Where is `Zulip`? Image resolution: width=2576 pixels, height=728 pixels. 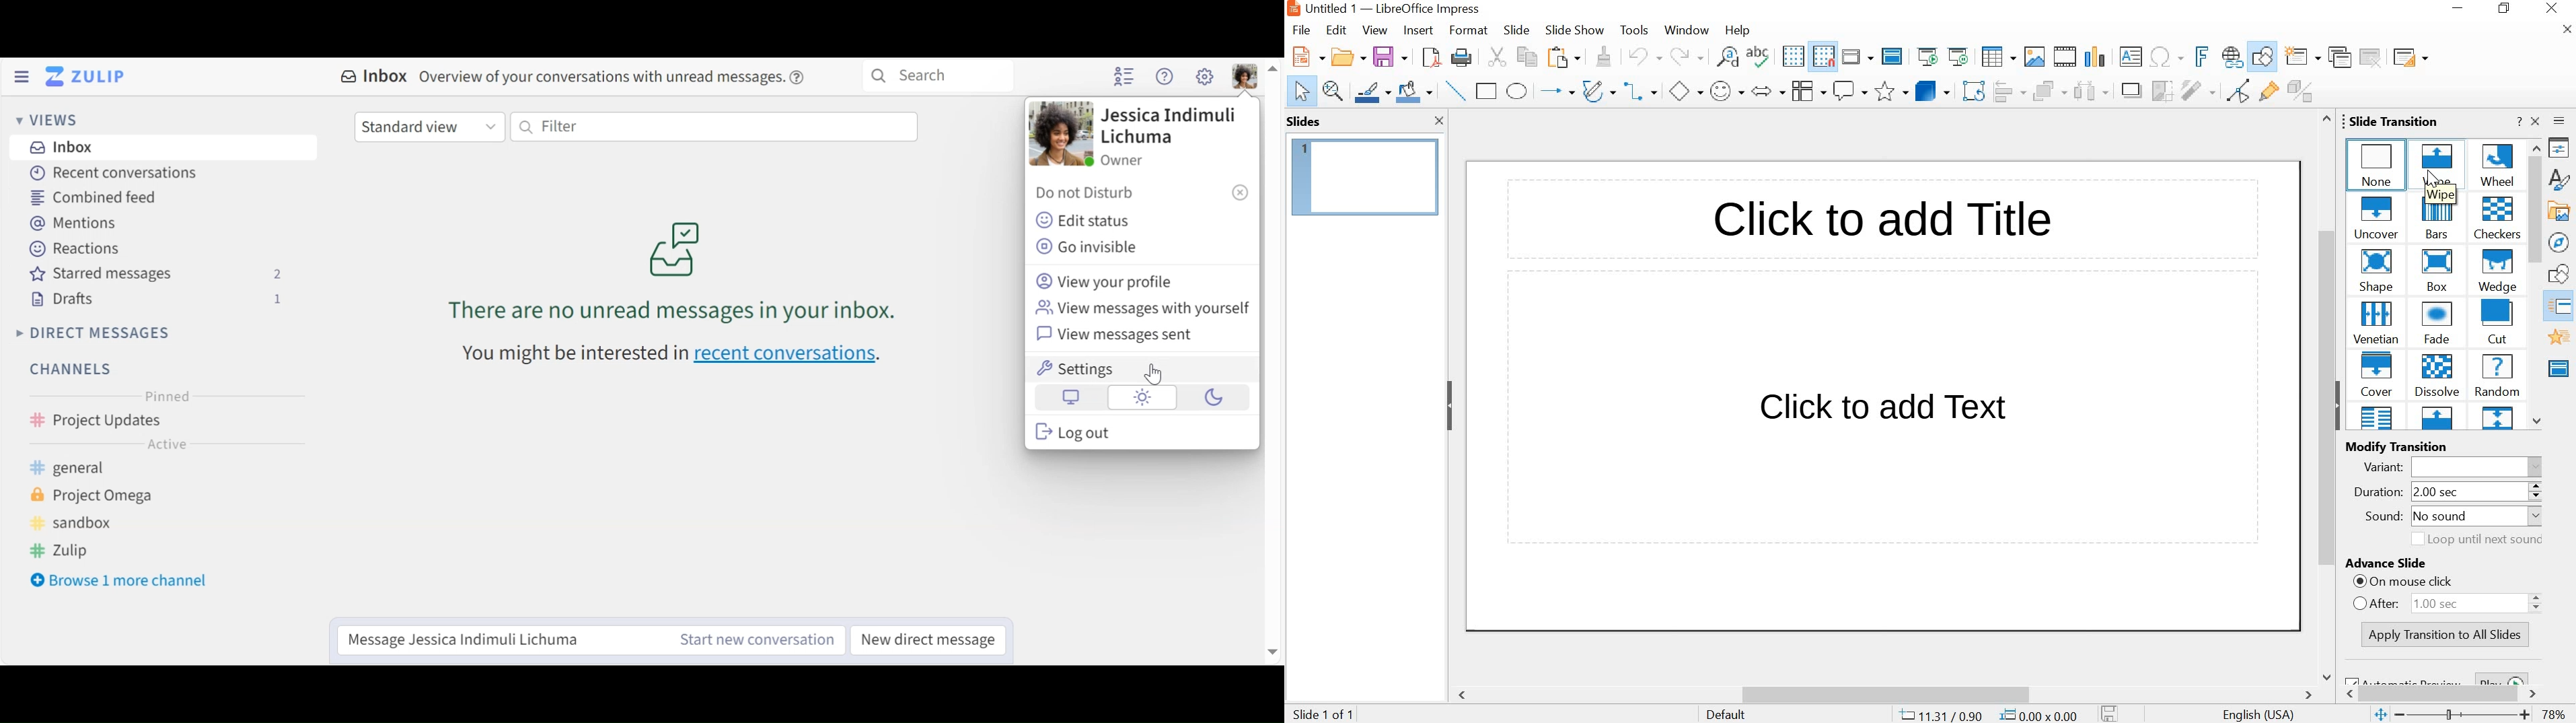
Zulip is located at coordinates (80, 550).